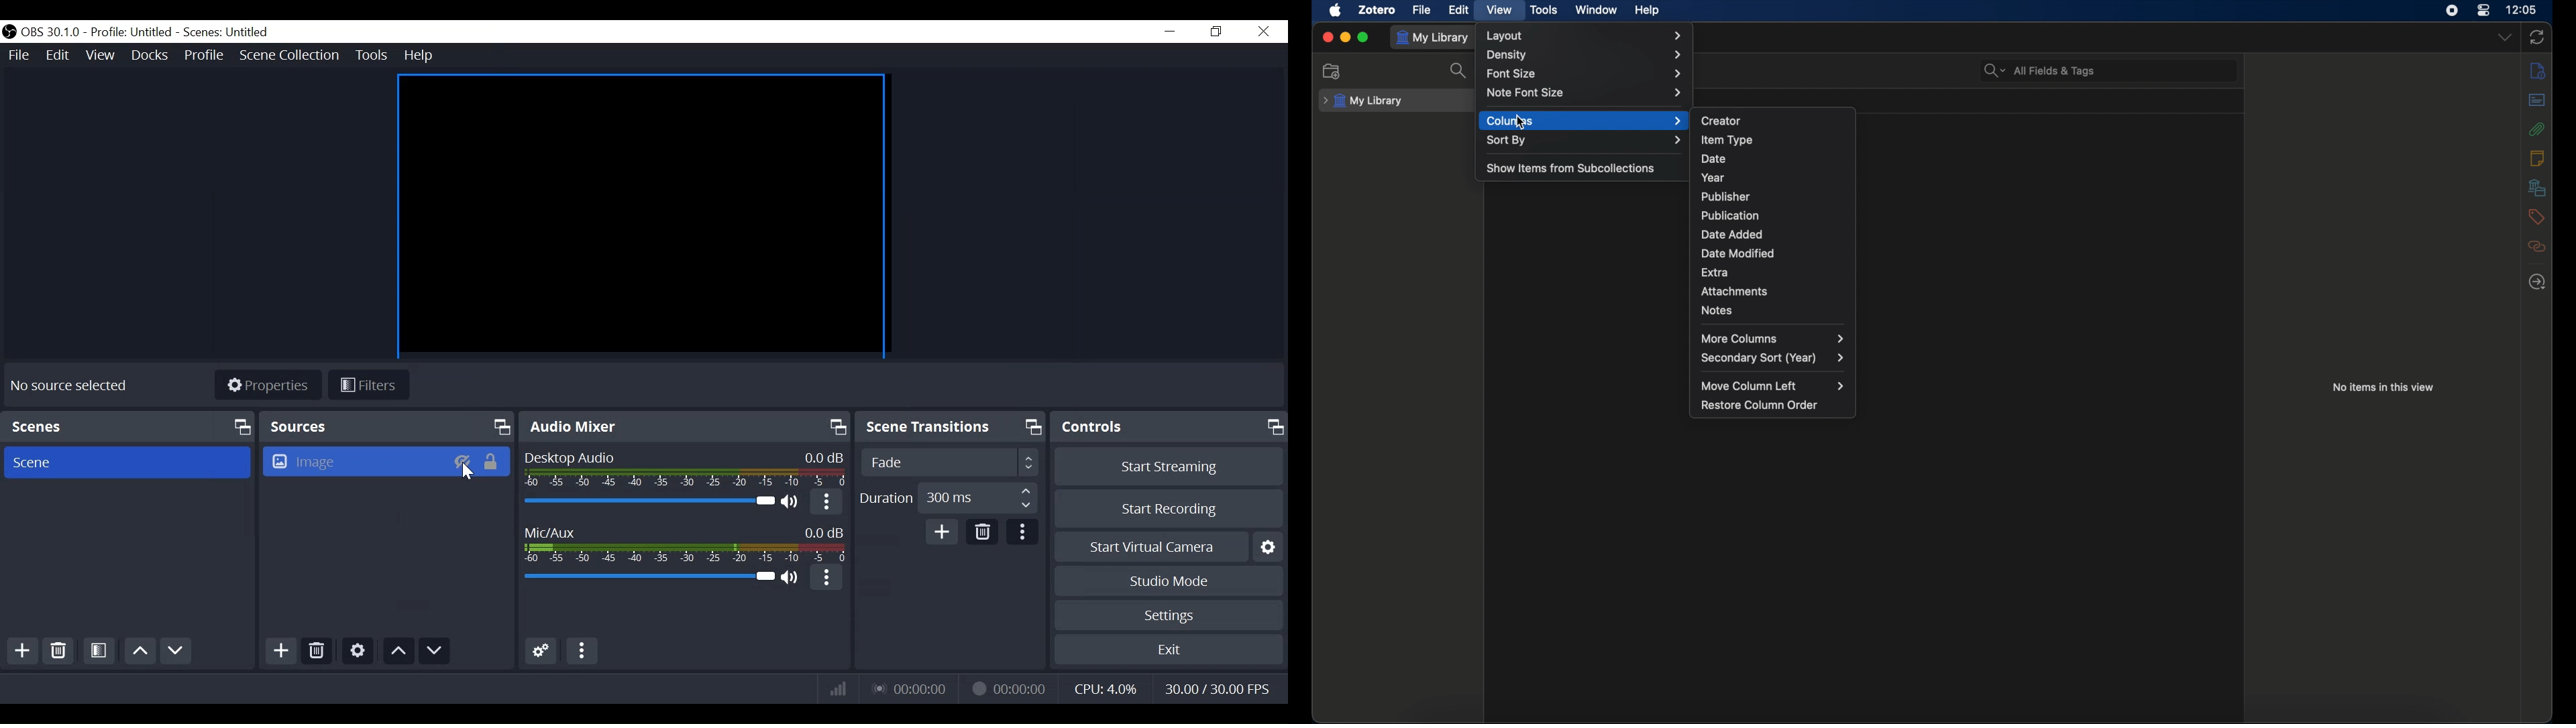 The height and width of the screenshot is (728, 2576). Describe the element at coordinates (945, 532) in the screenshot. I see `Add` at that location.